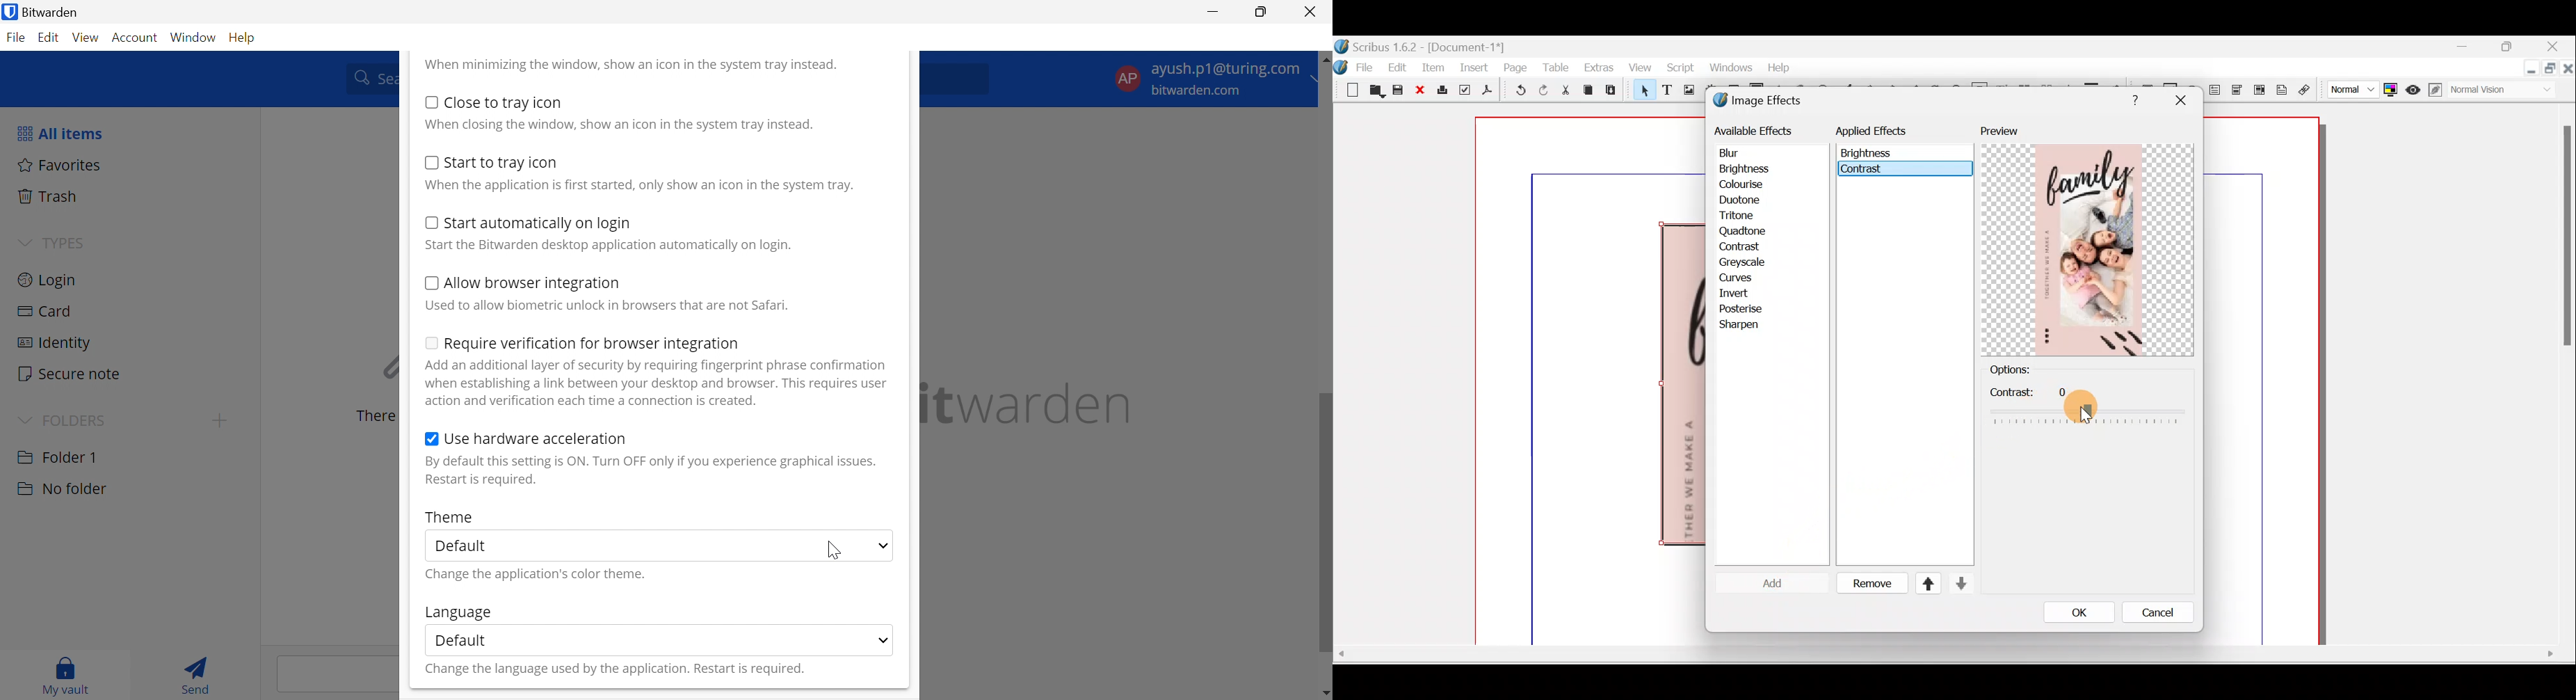  I want to click on Open, so click(1375, 92).